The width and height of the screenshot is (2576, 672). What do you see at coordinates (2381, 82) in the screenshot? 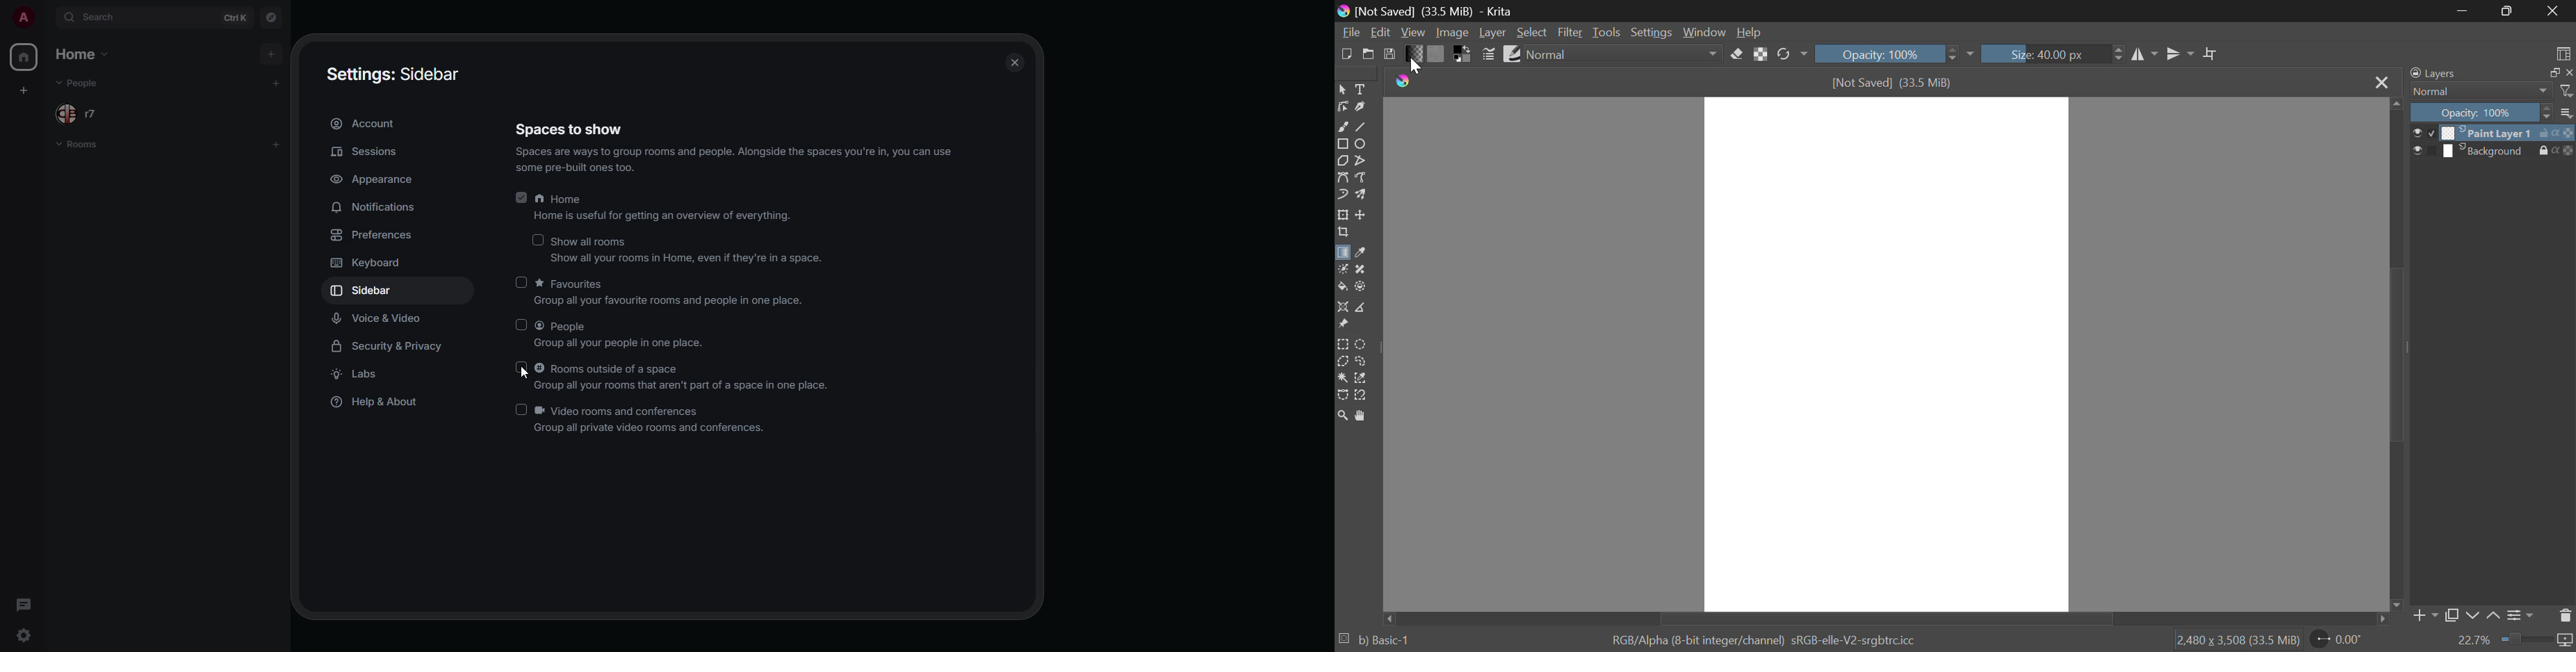
I see `Close` at bounding box center [2381, 82].